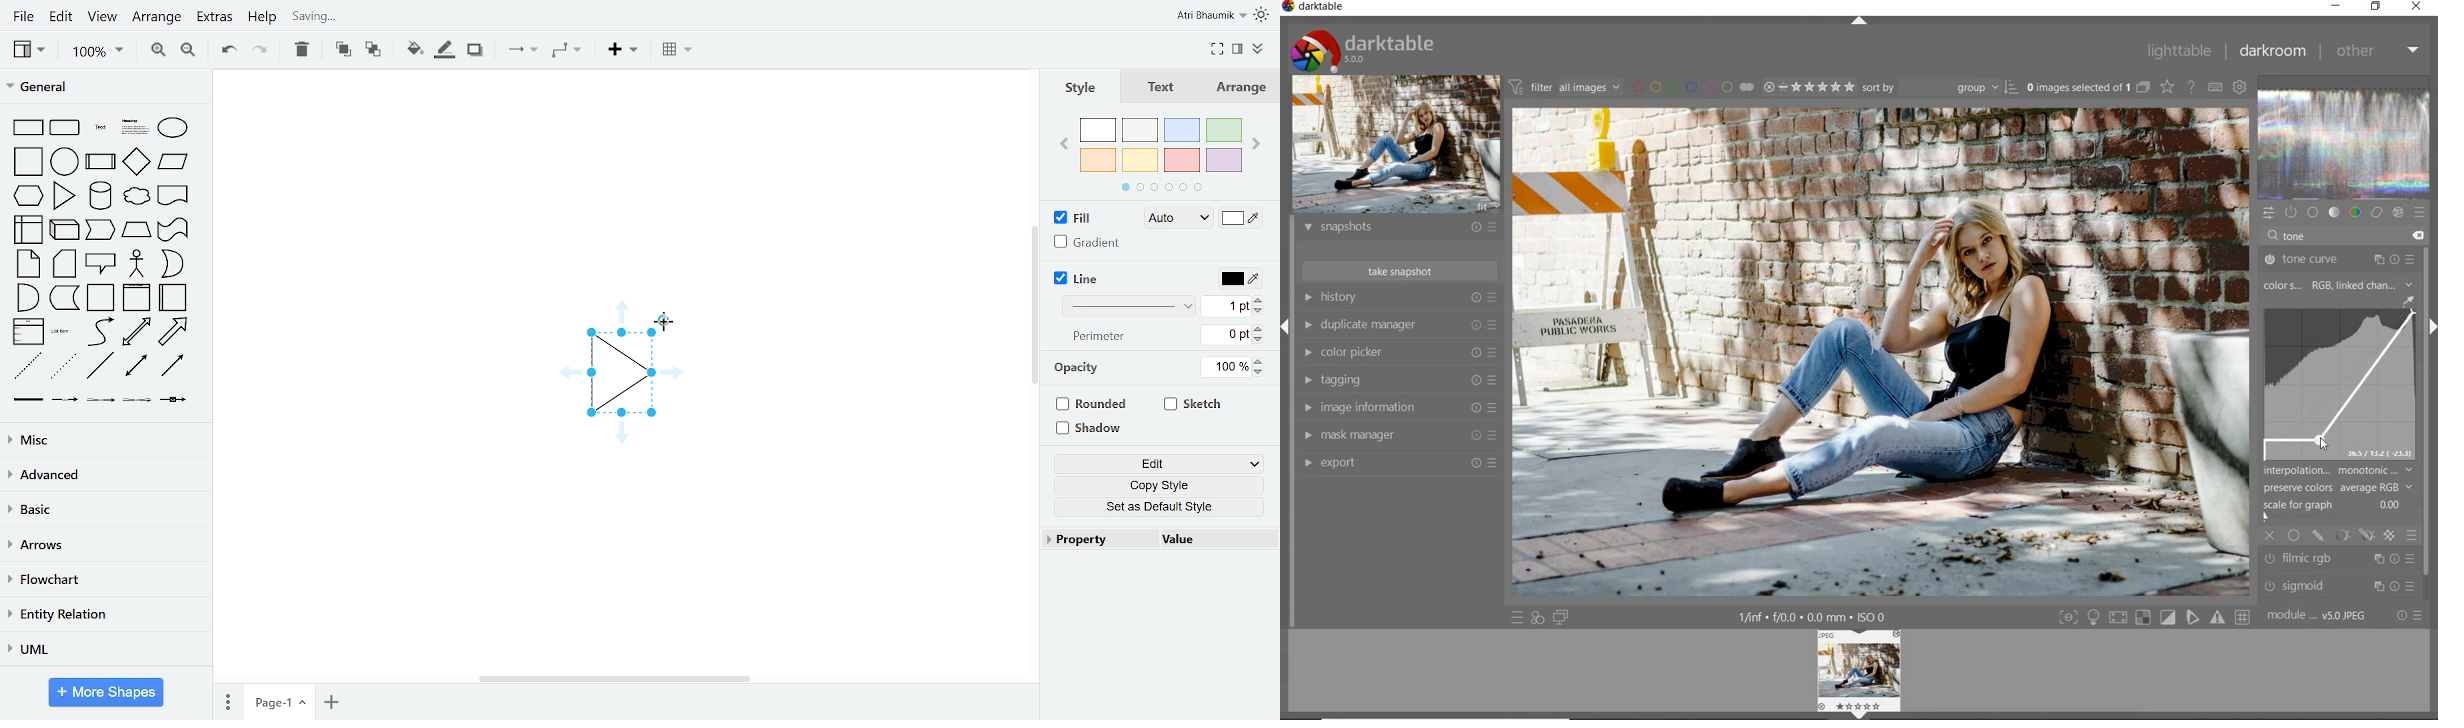 The image size is (2464, 728). What do you see at coordinates (136, 298) in the screenshot?
I see `vertical storage` at bounding box center [136, 298].